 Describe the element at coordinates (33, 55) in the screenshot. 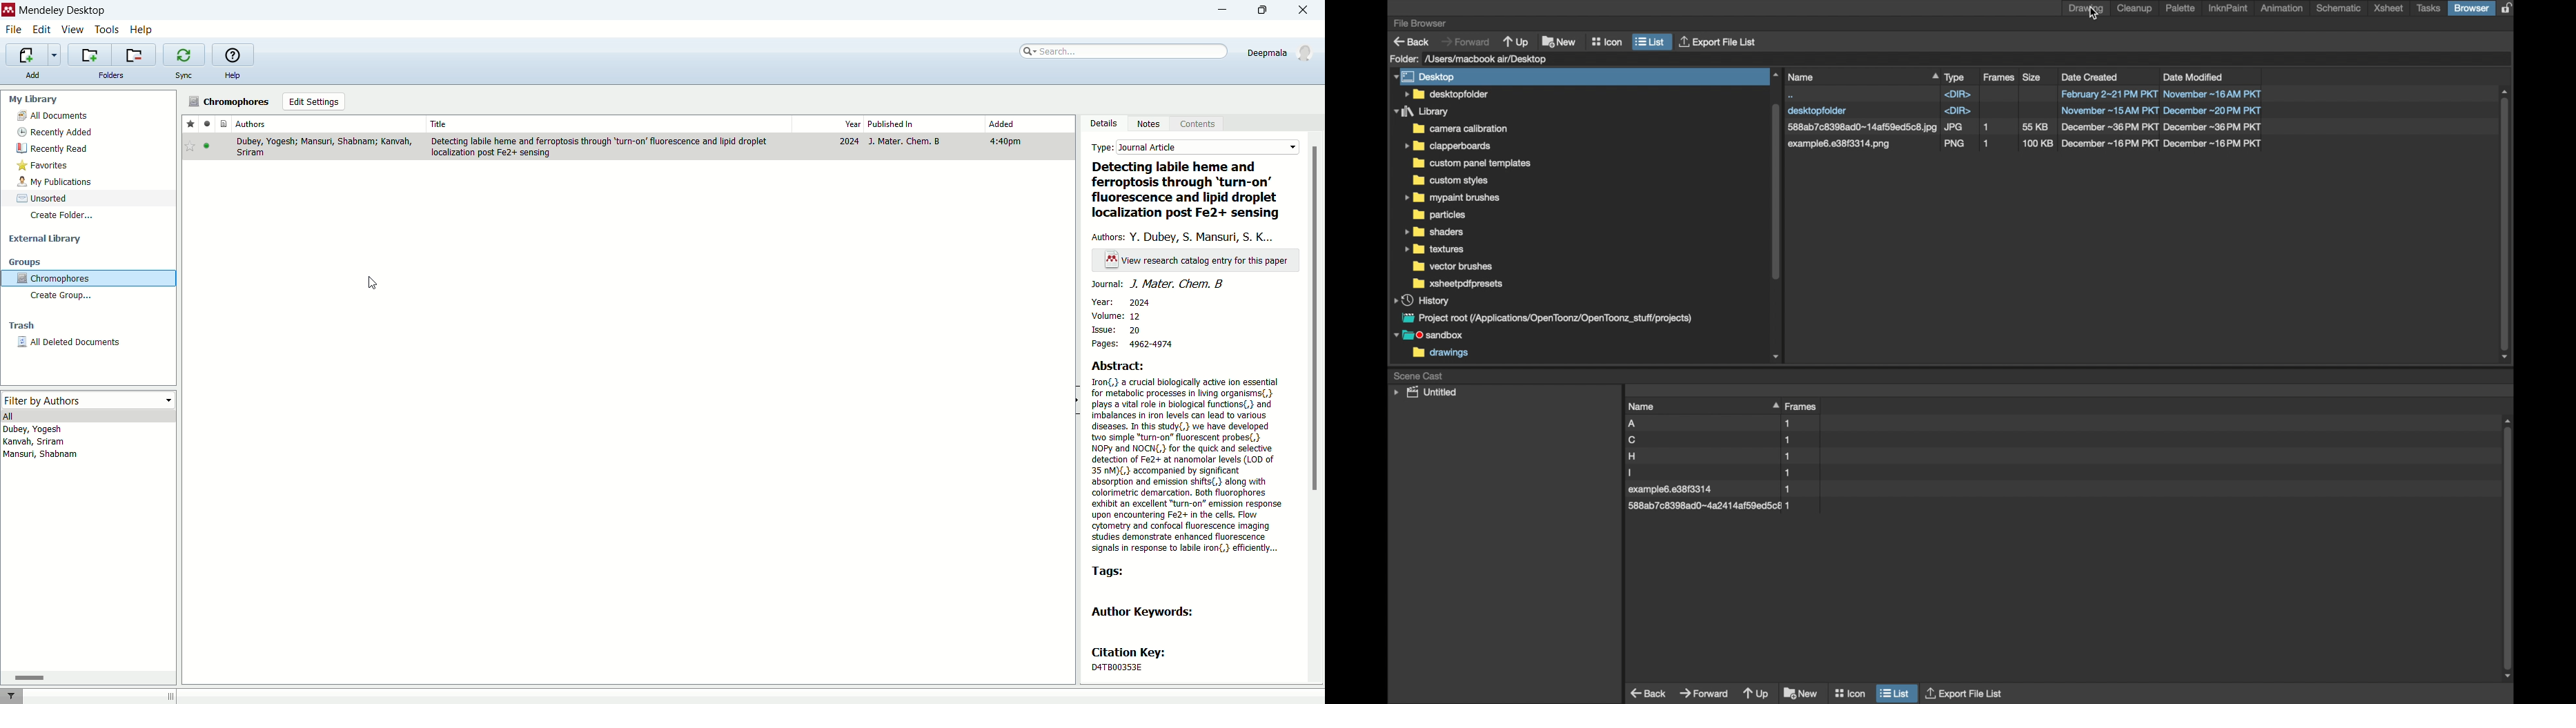

I see `import` at that location.